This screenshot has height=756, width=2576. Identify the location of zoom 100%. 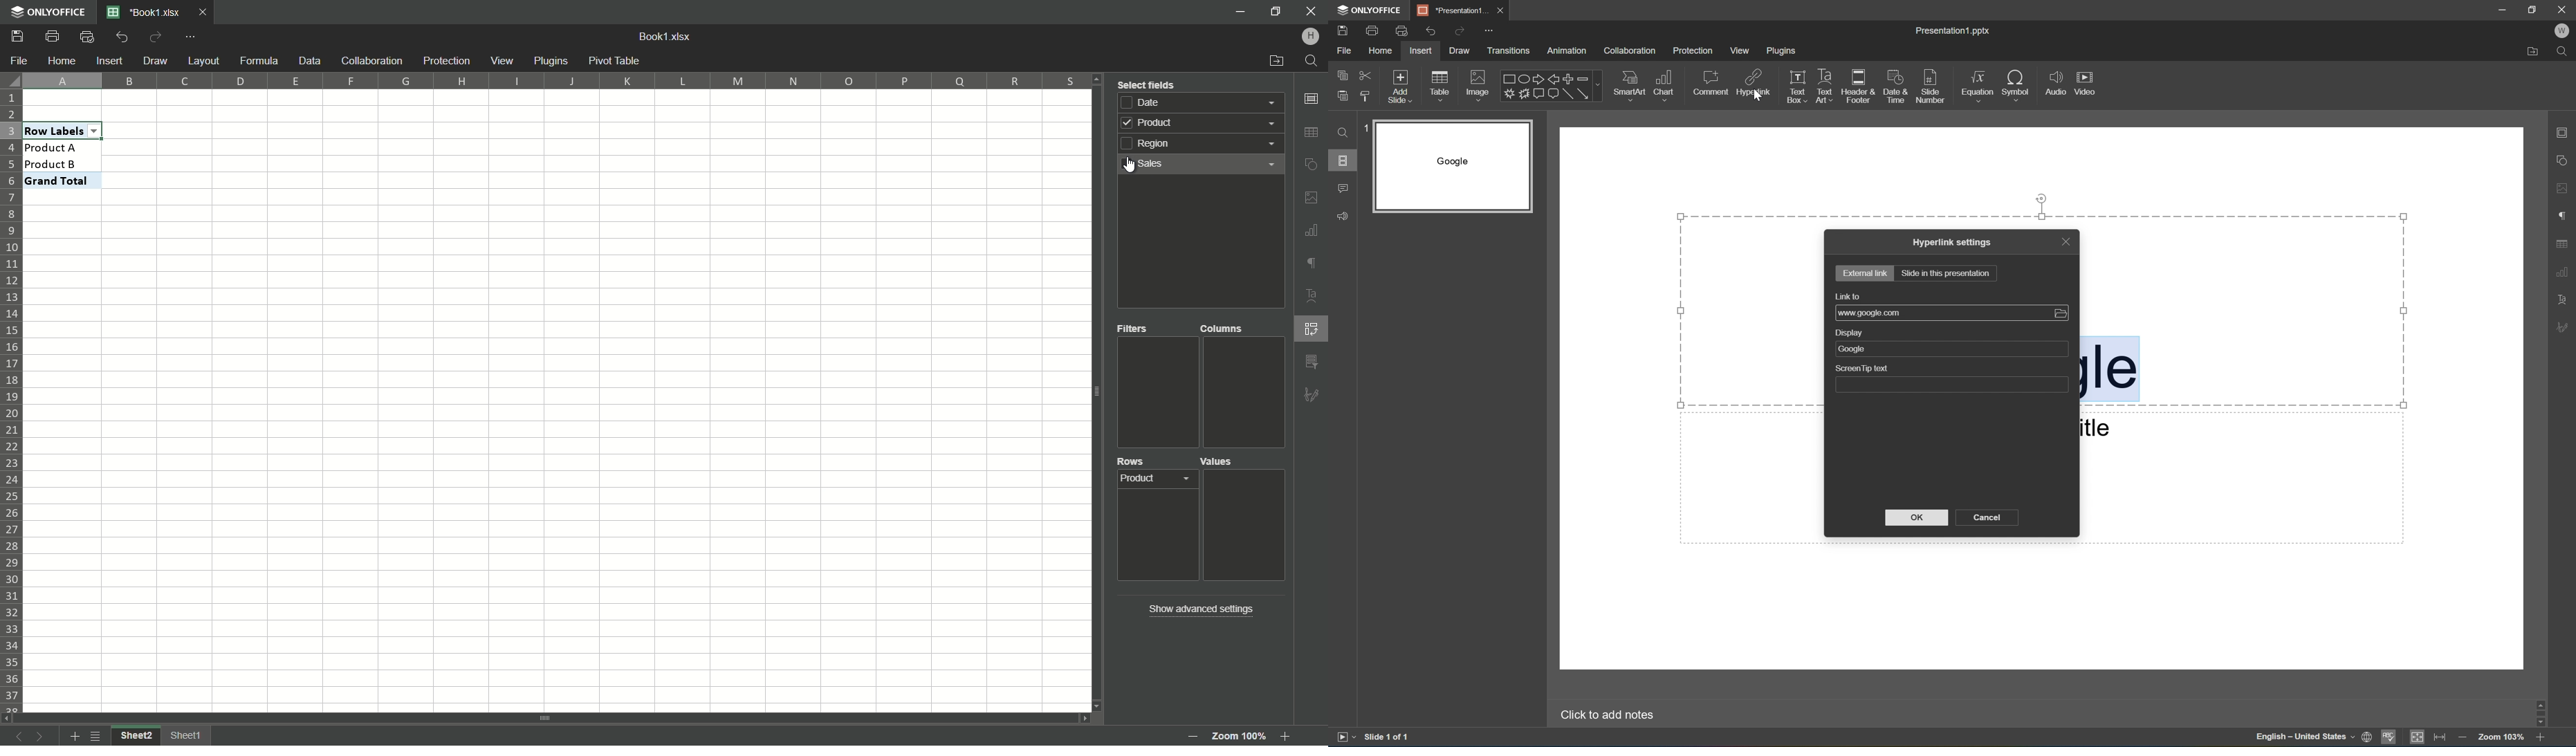
(1238, 732).